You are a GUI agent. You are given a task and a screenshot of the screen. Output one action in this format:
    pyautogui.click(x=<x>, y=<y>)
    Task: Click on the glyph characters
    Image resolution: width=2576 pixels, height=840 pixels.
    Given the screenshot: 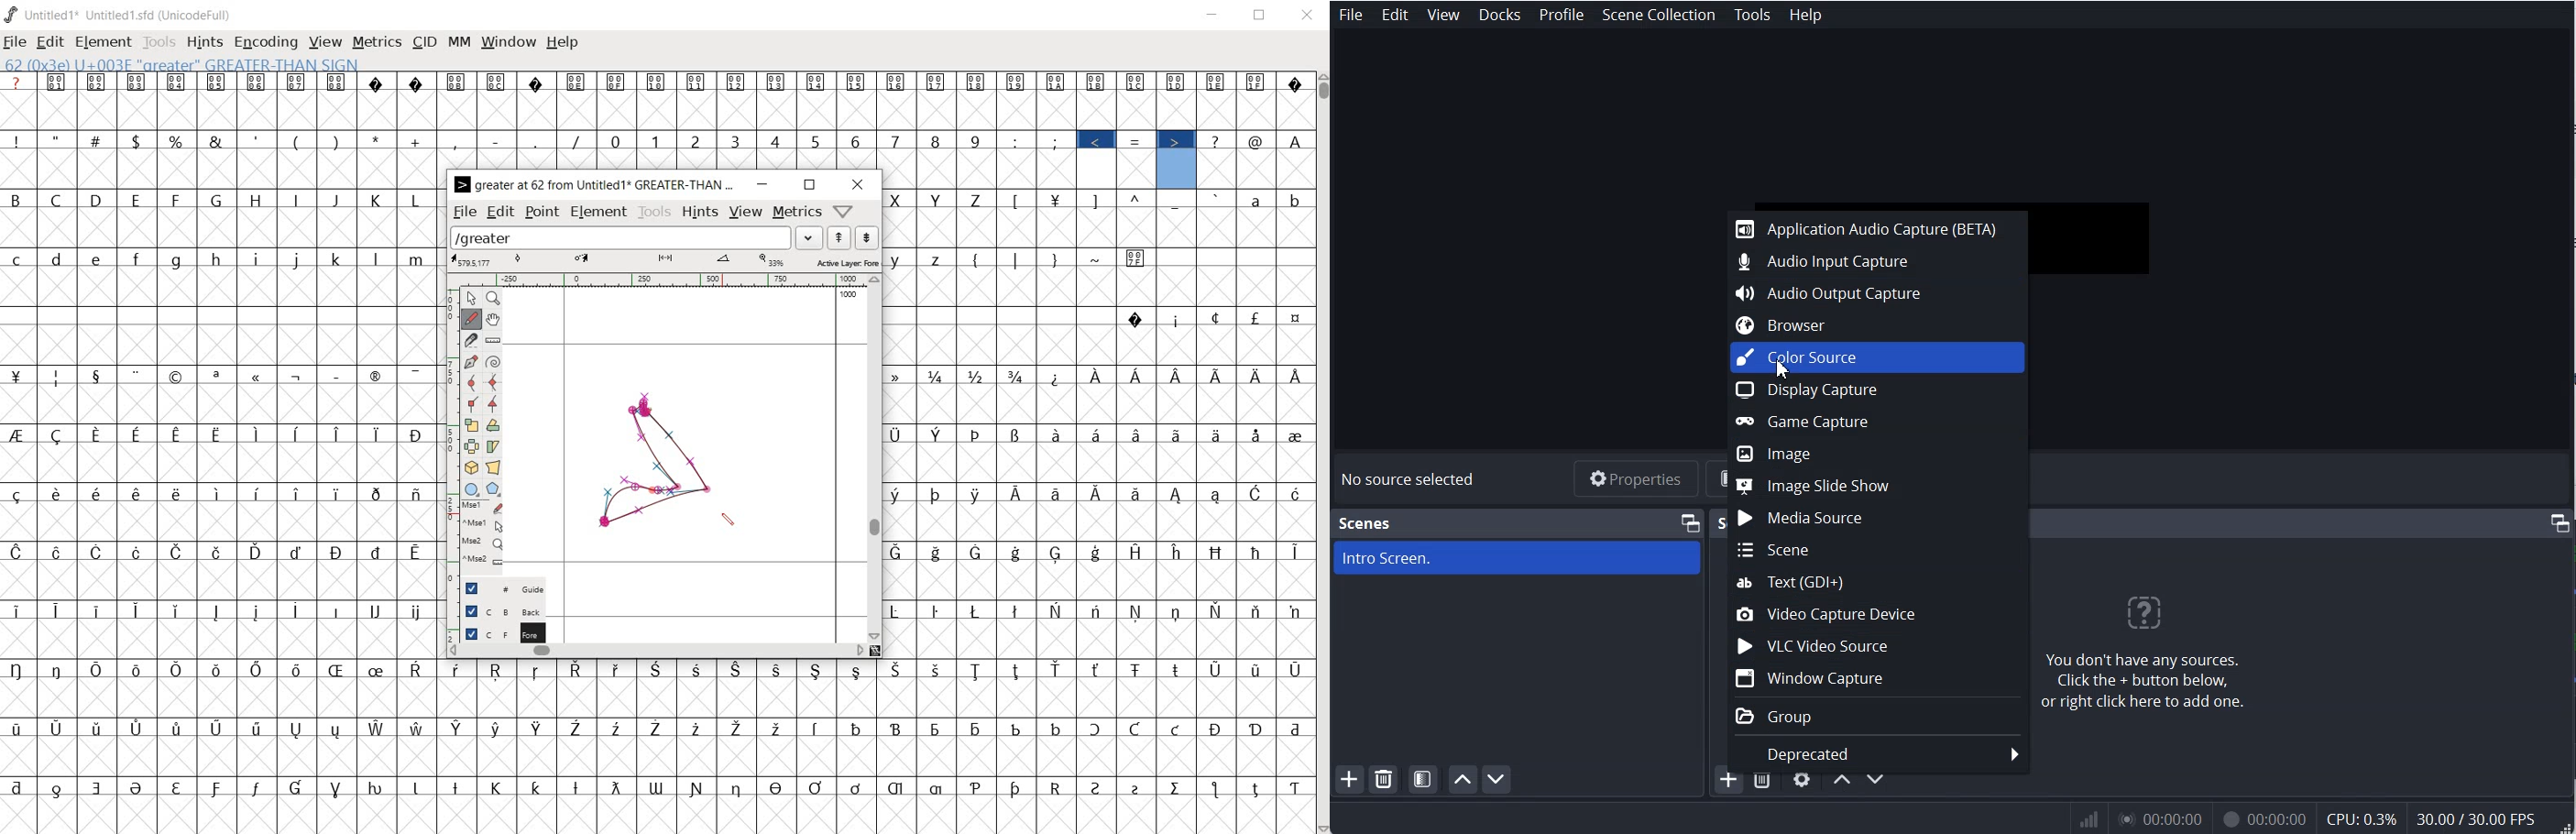 What is the action you would take?
    pyautogui.click(x=1100, y=425)
    